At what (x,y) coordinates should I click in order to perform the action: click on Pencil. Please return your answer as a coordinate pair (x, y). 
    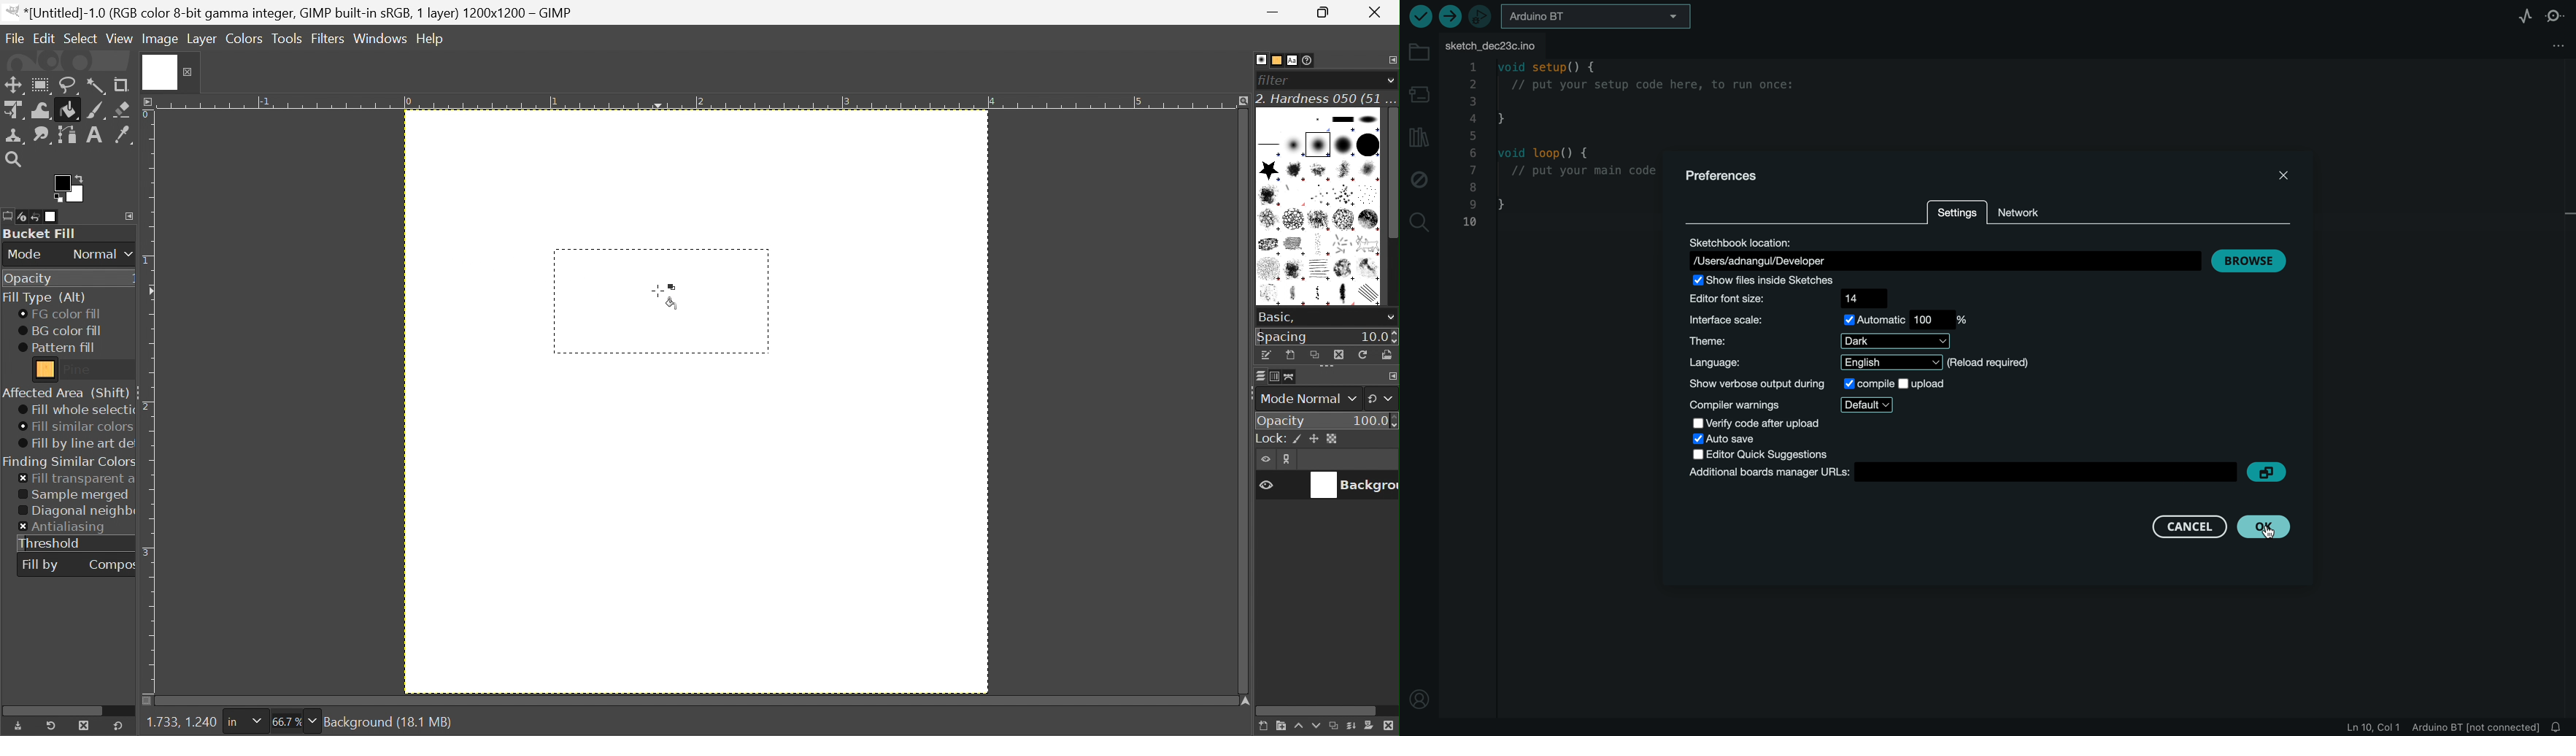
    Looking at the image, I should click on (1322, 295).